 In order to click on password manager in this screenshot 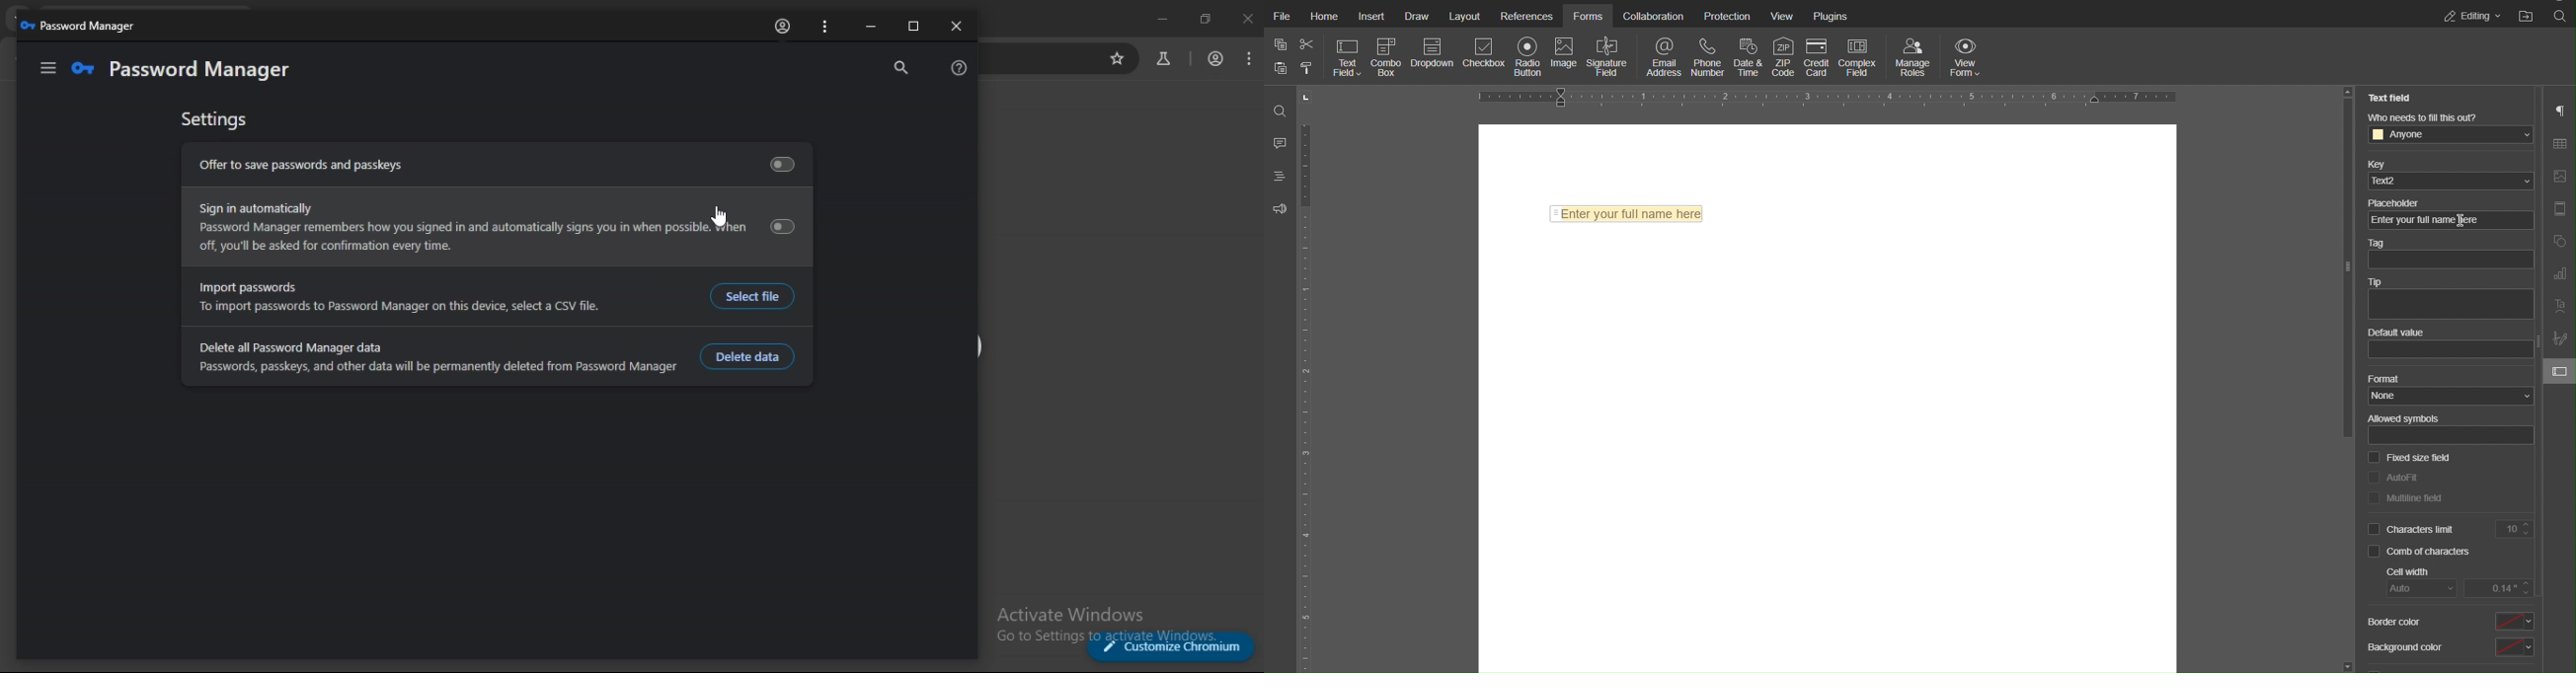, I will do `click(186, 67)`.